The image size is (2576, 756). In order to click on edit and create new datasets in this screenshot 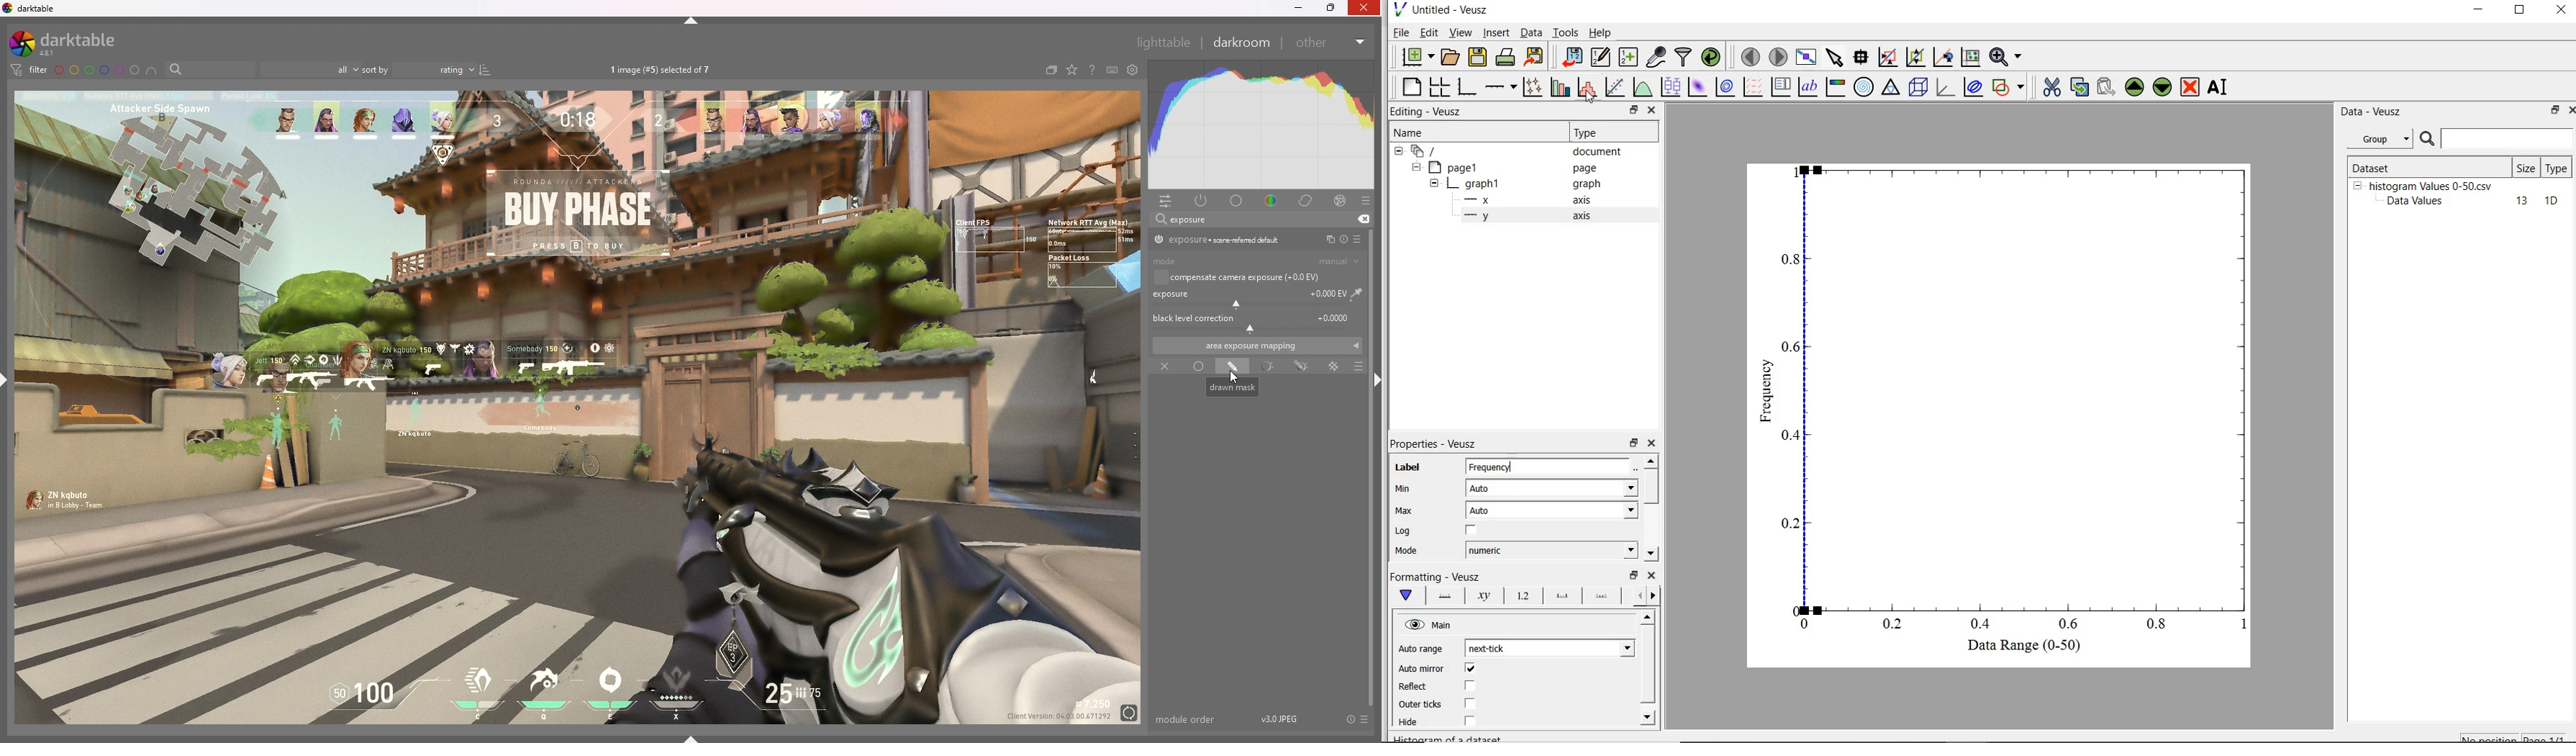, I will do `click(1601, 56)`.